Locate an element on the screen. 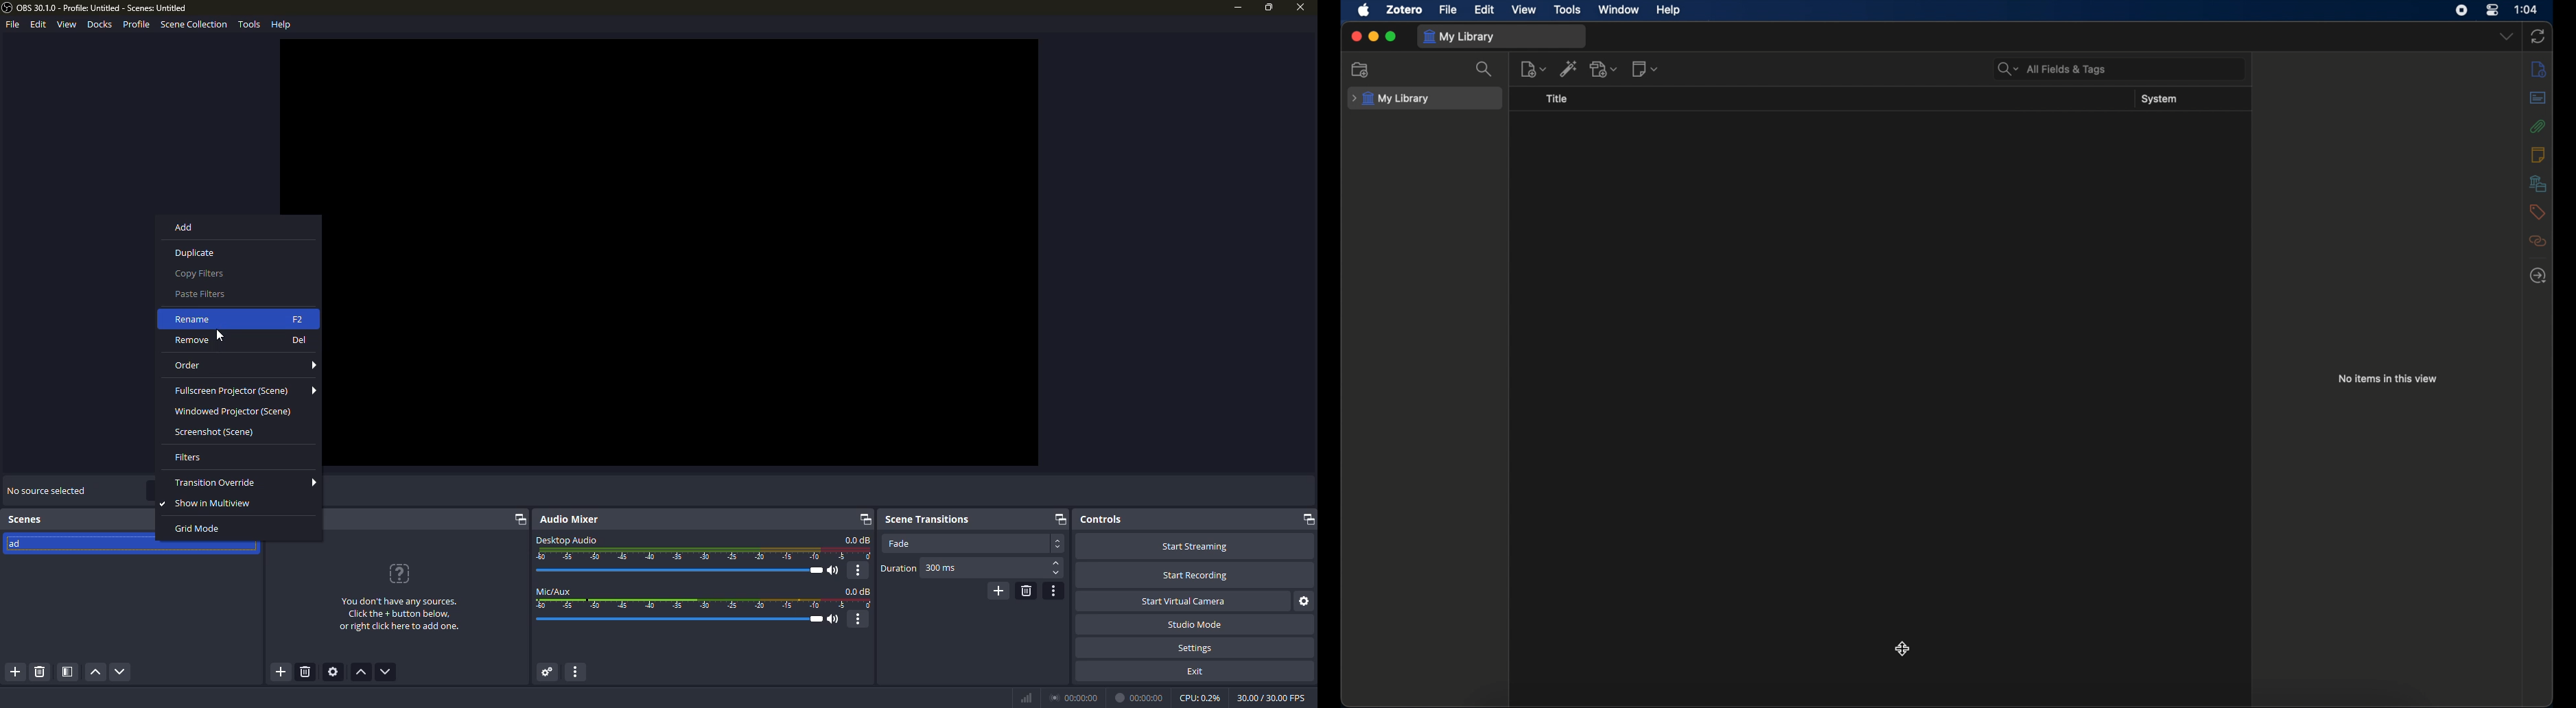 The width and height of the screenshot is (2576, 728). Copy Filters is located at coordinates (234, 274).